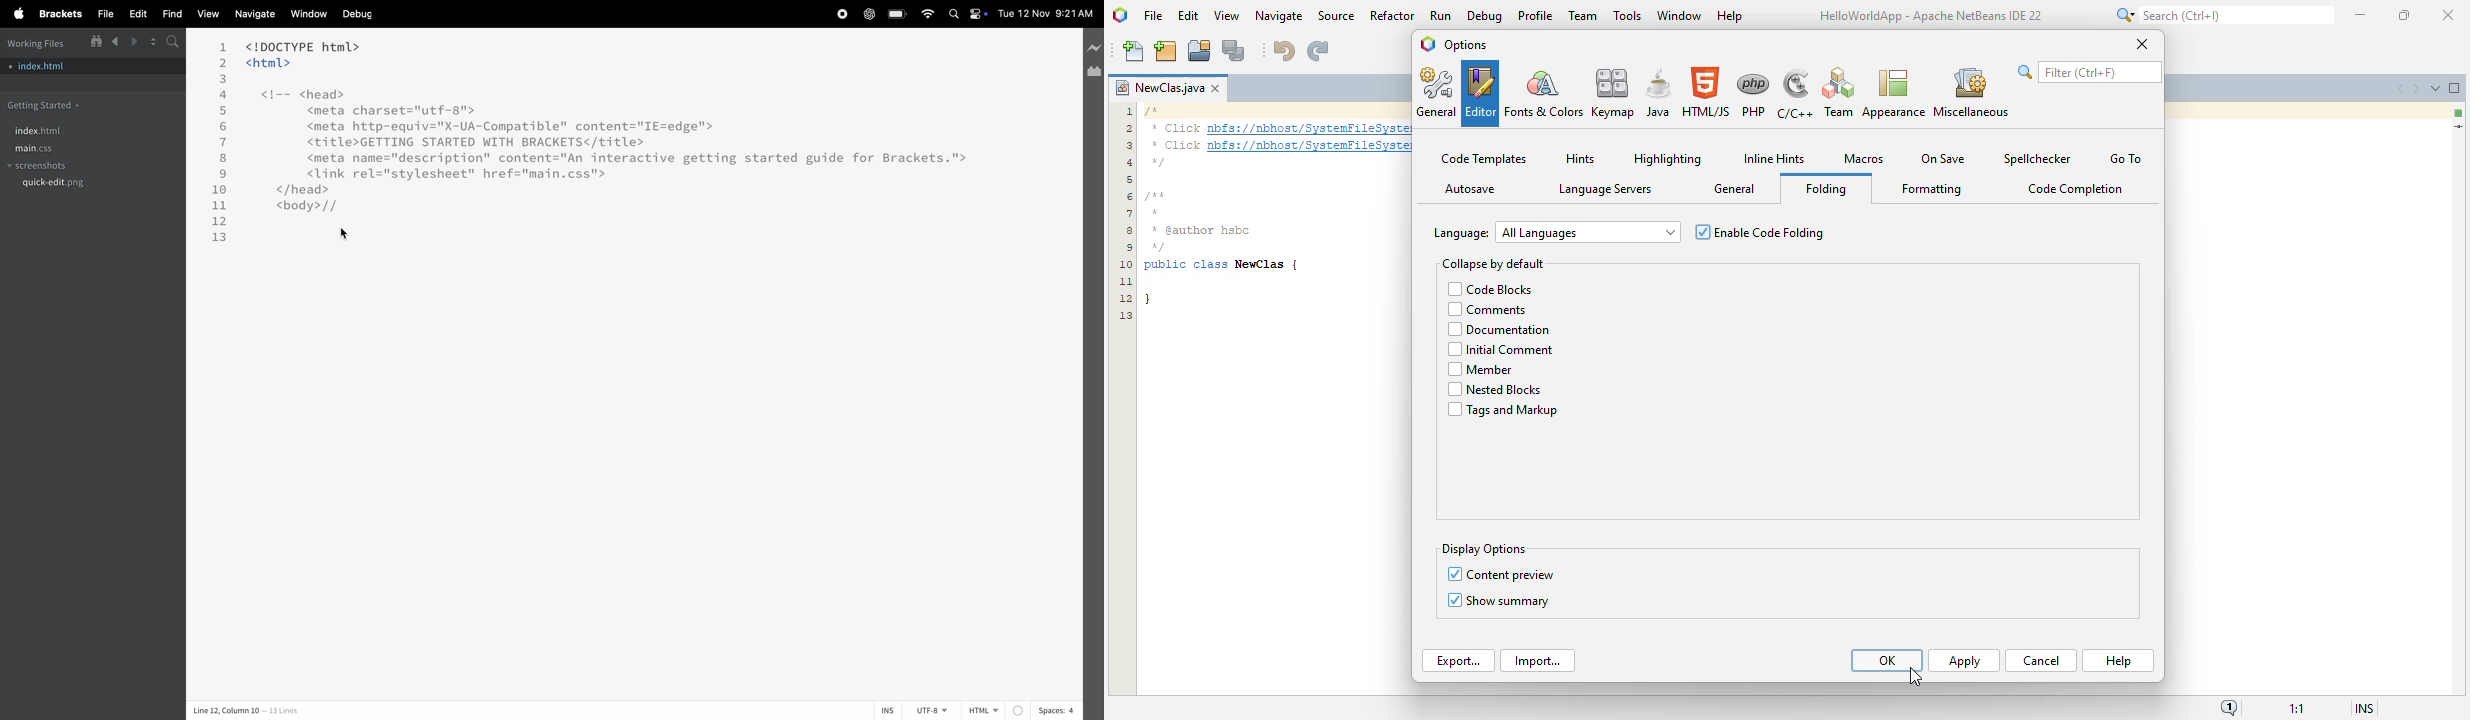 This screenshot has width=2492, height=728. I want to click on show in file tree, so click(97, 40).